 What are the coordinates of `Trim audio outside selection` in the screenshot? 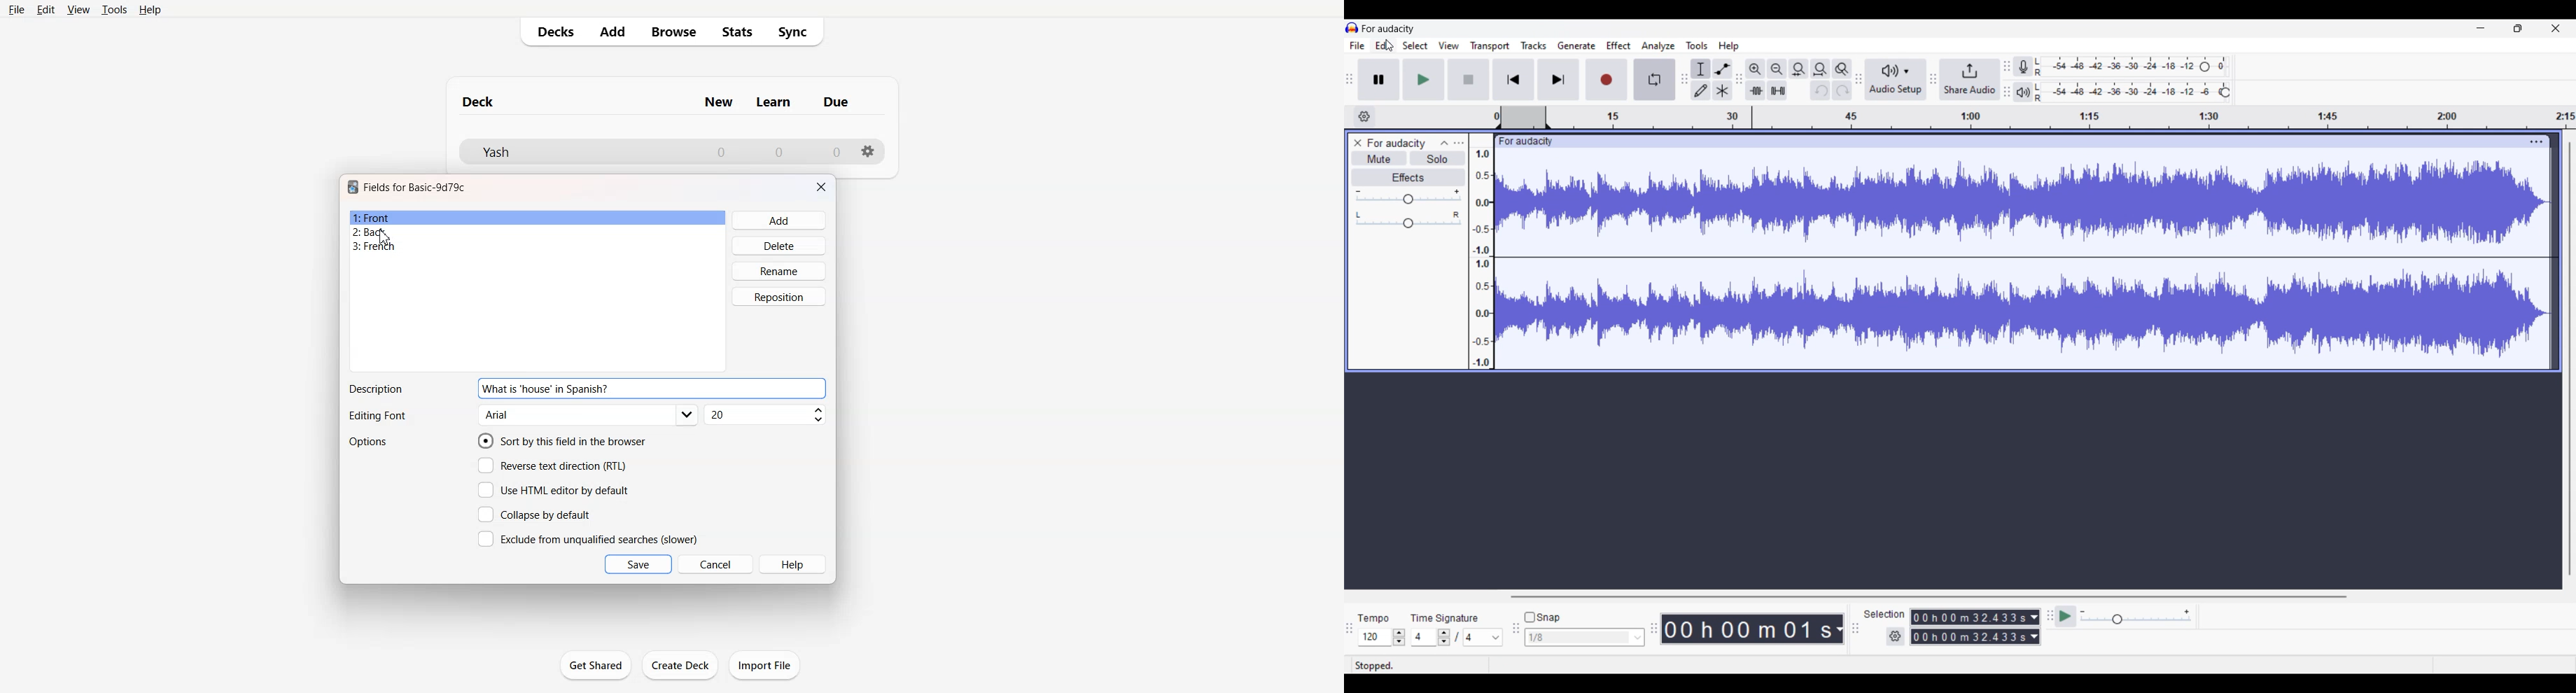 It's located at (1755, 90).